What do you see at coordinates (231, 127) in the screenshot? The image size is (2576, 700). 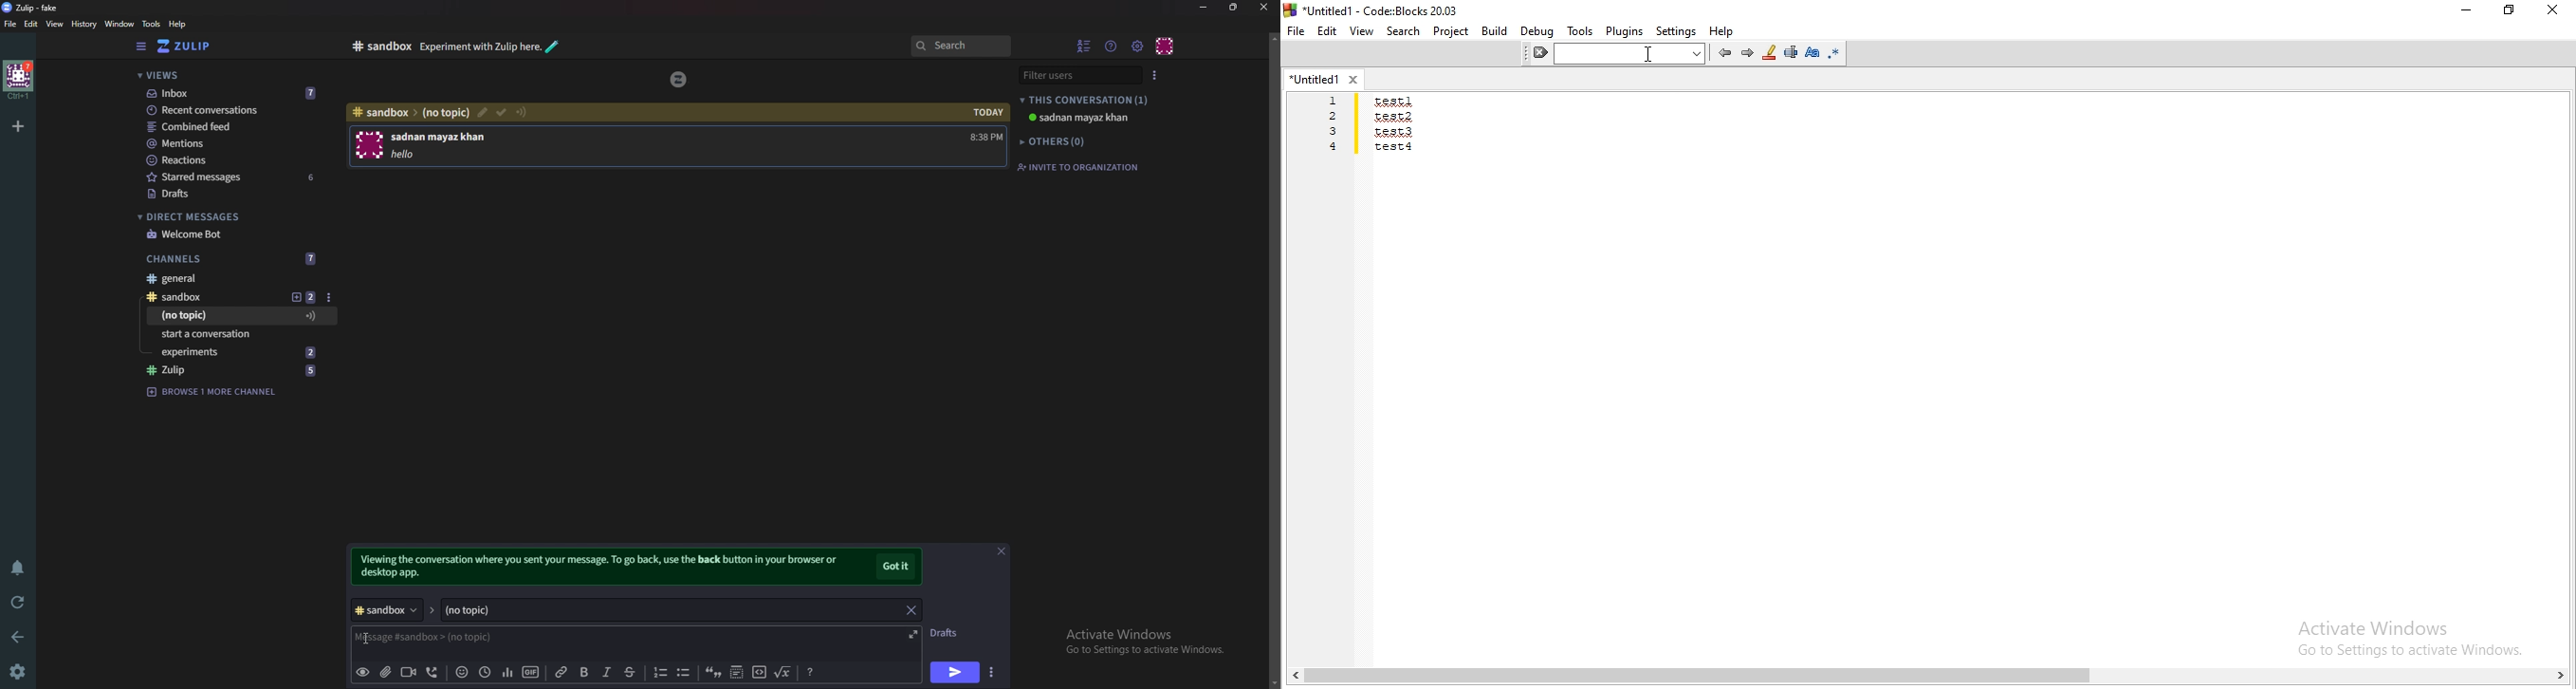 I see `Combined feed` at bounding box center [231, 127].